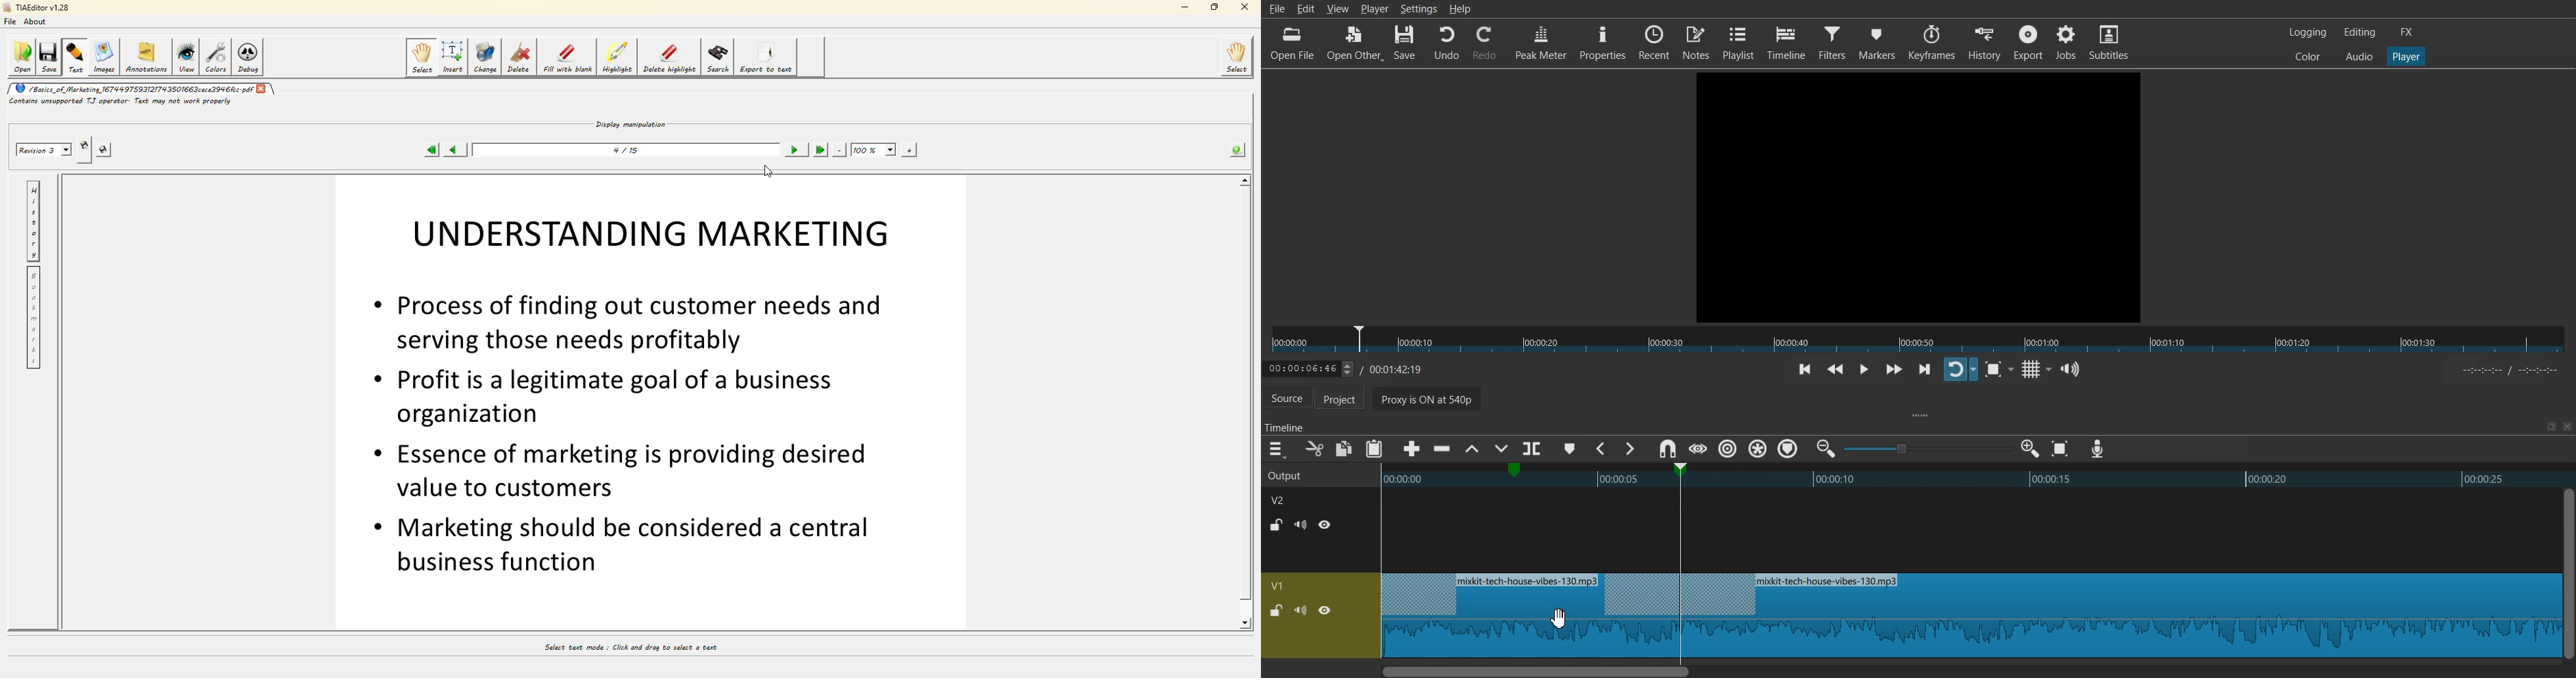  What do you see at coordinates (1960, 369) in the screenshot?
I see `Toggle player lopping` at bounding box center [1960, 369].